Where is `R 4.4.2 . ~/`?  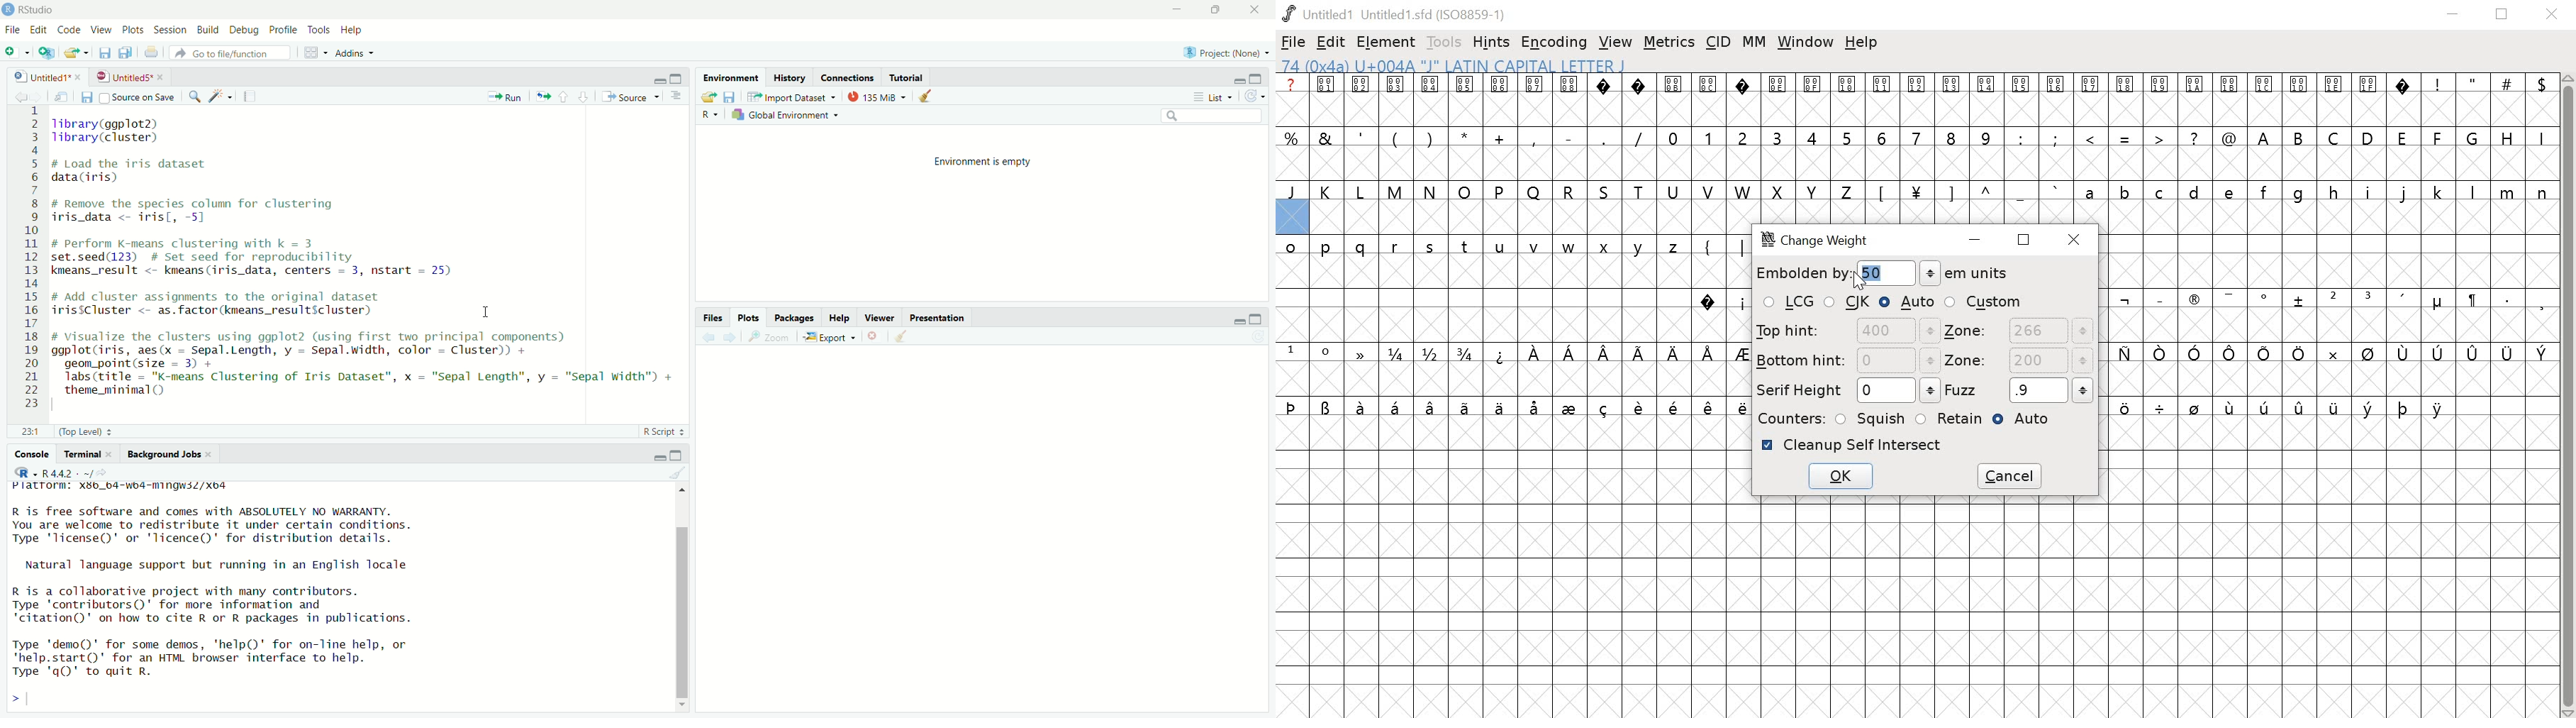 R 4.4.2 . ~/ is located at coordinates (66, 473).